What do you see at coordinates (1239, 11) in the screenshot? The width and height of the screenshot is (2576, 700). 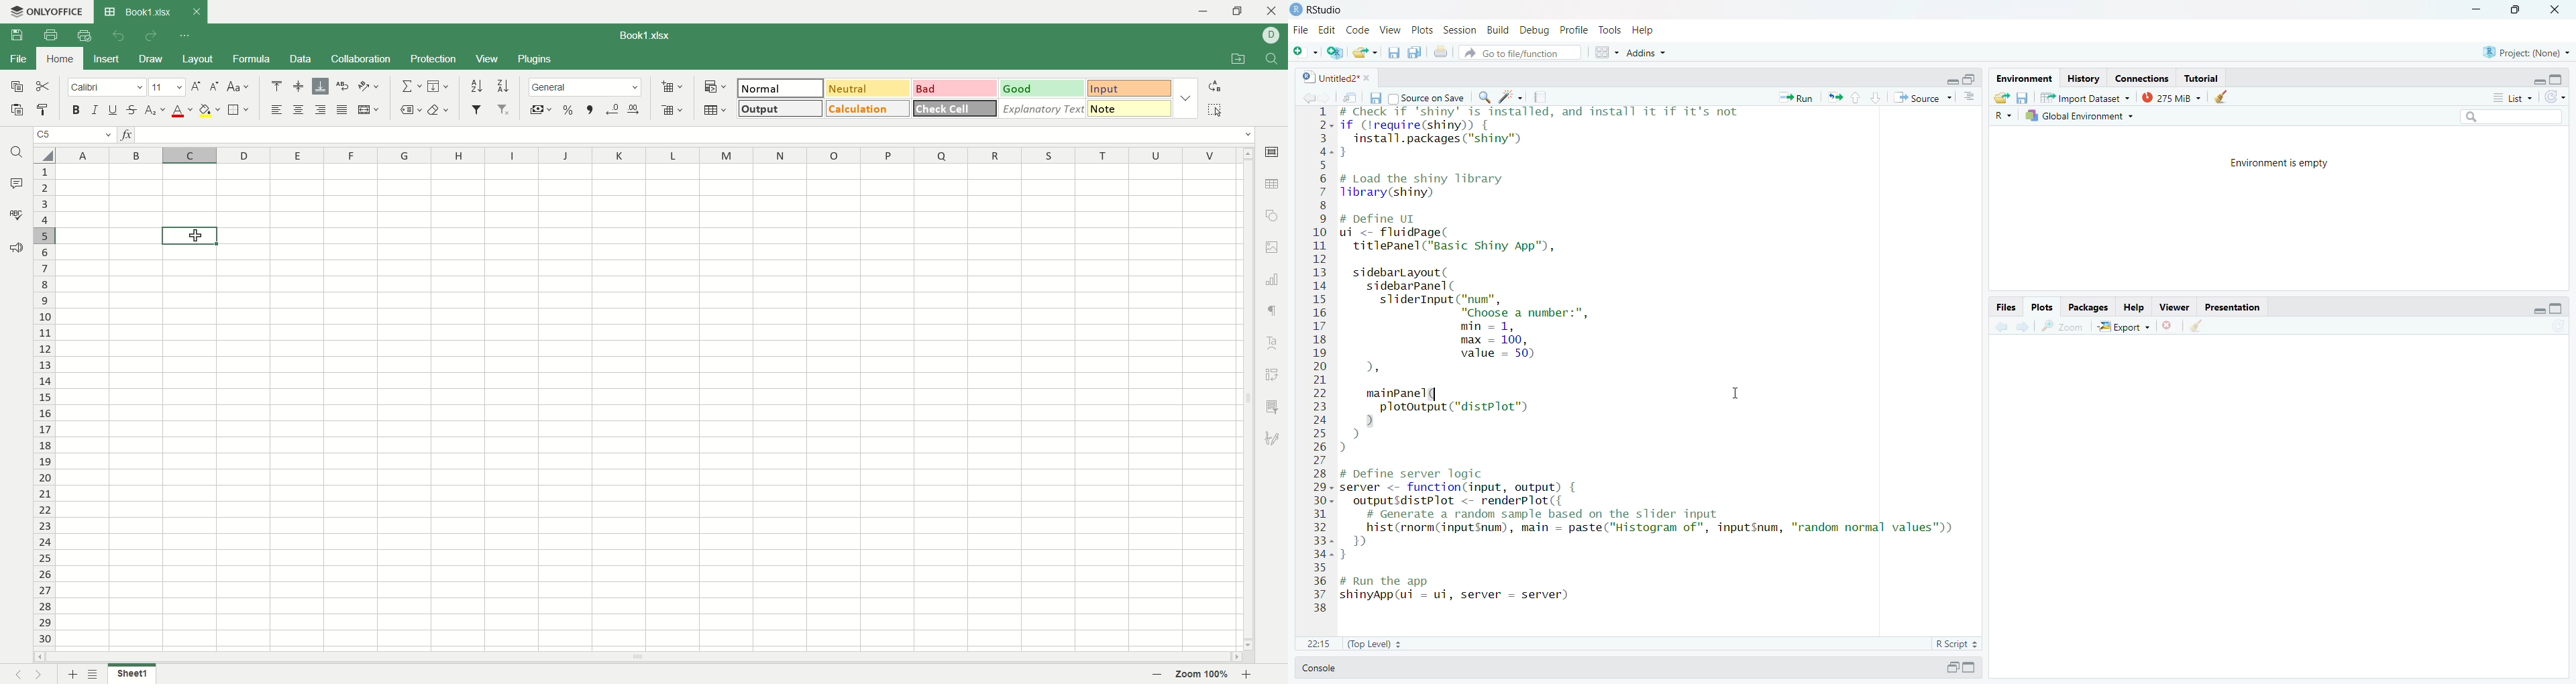 I see `maximize` at bounding box center [1239, 11].